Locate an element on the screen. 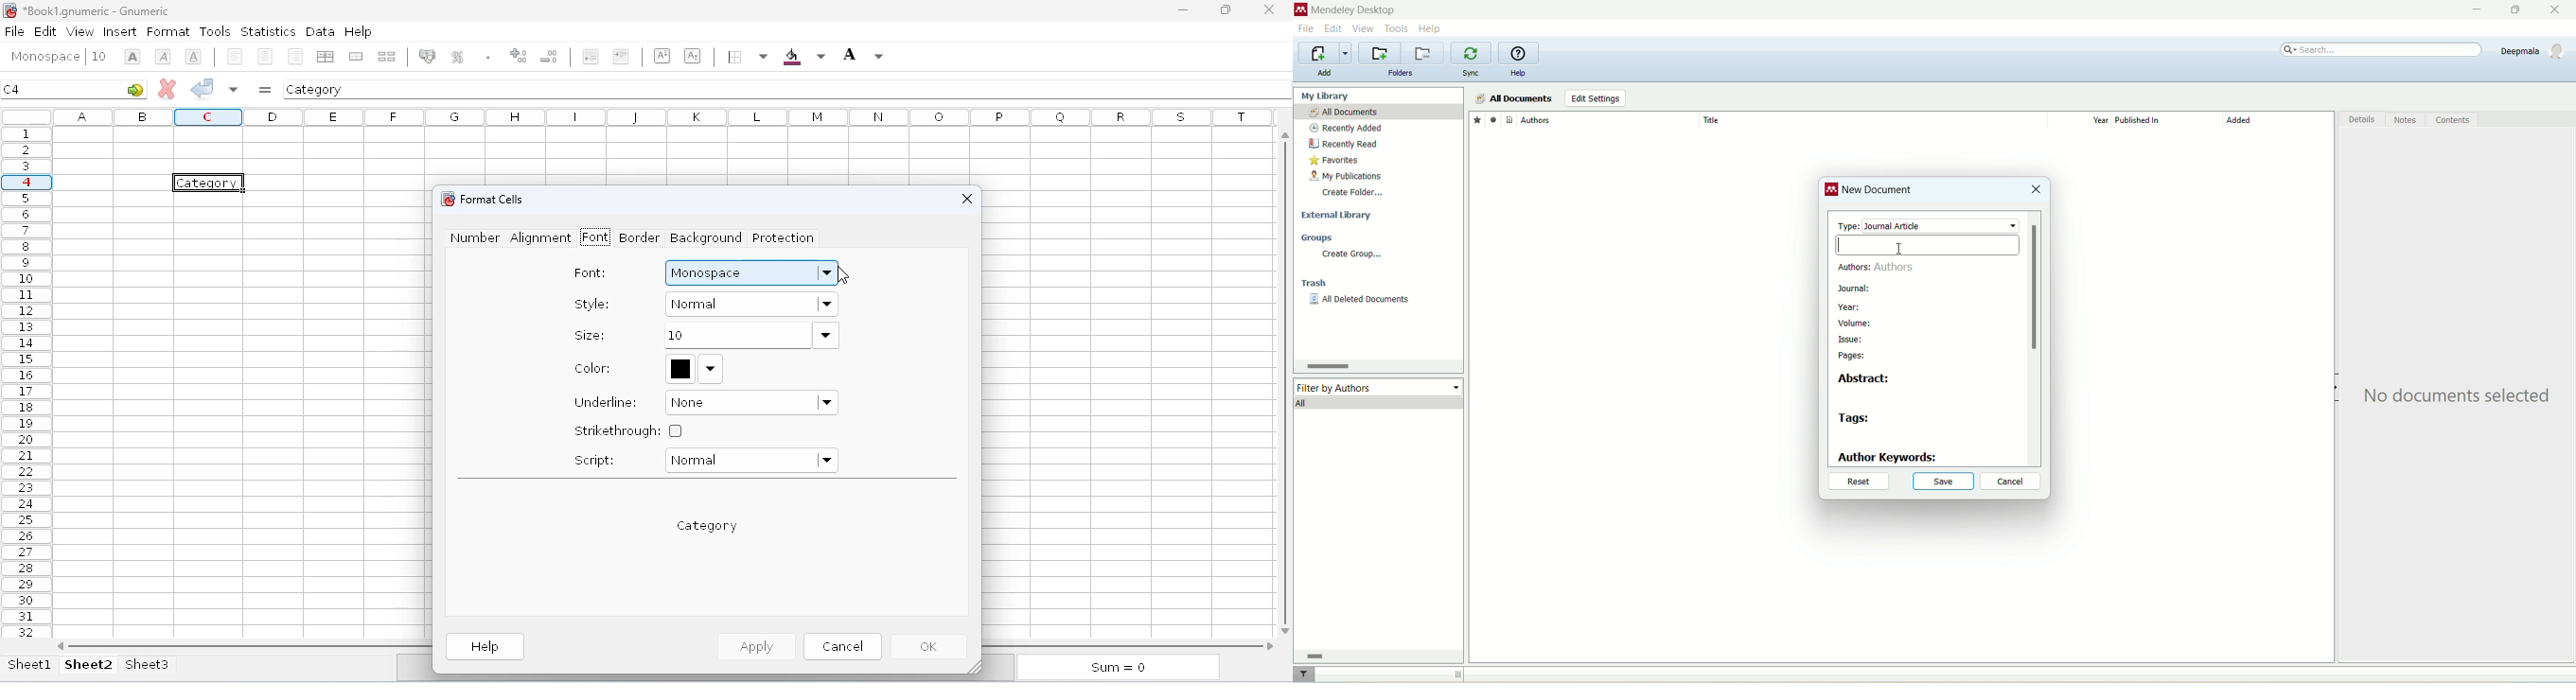 The image size is (2576, 700). save is located at coordinates (1944, 481).